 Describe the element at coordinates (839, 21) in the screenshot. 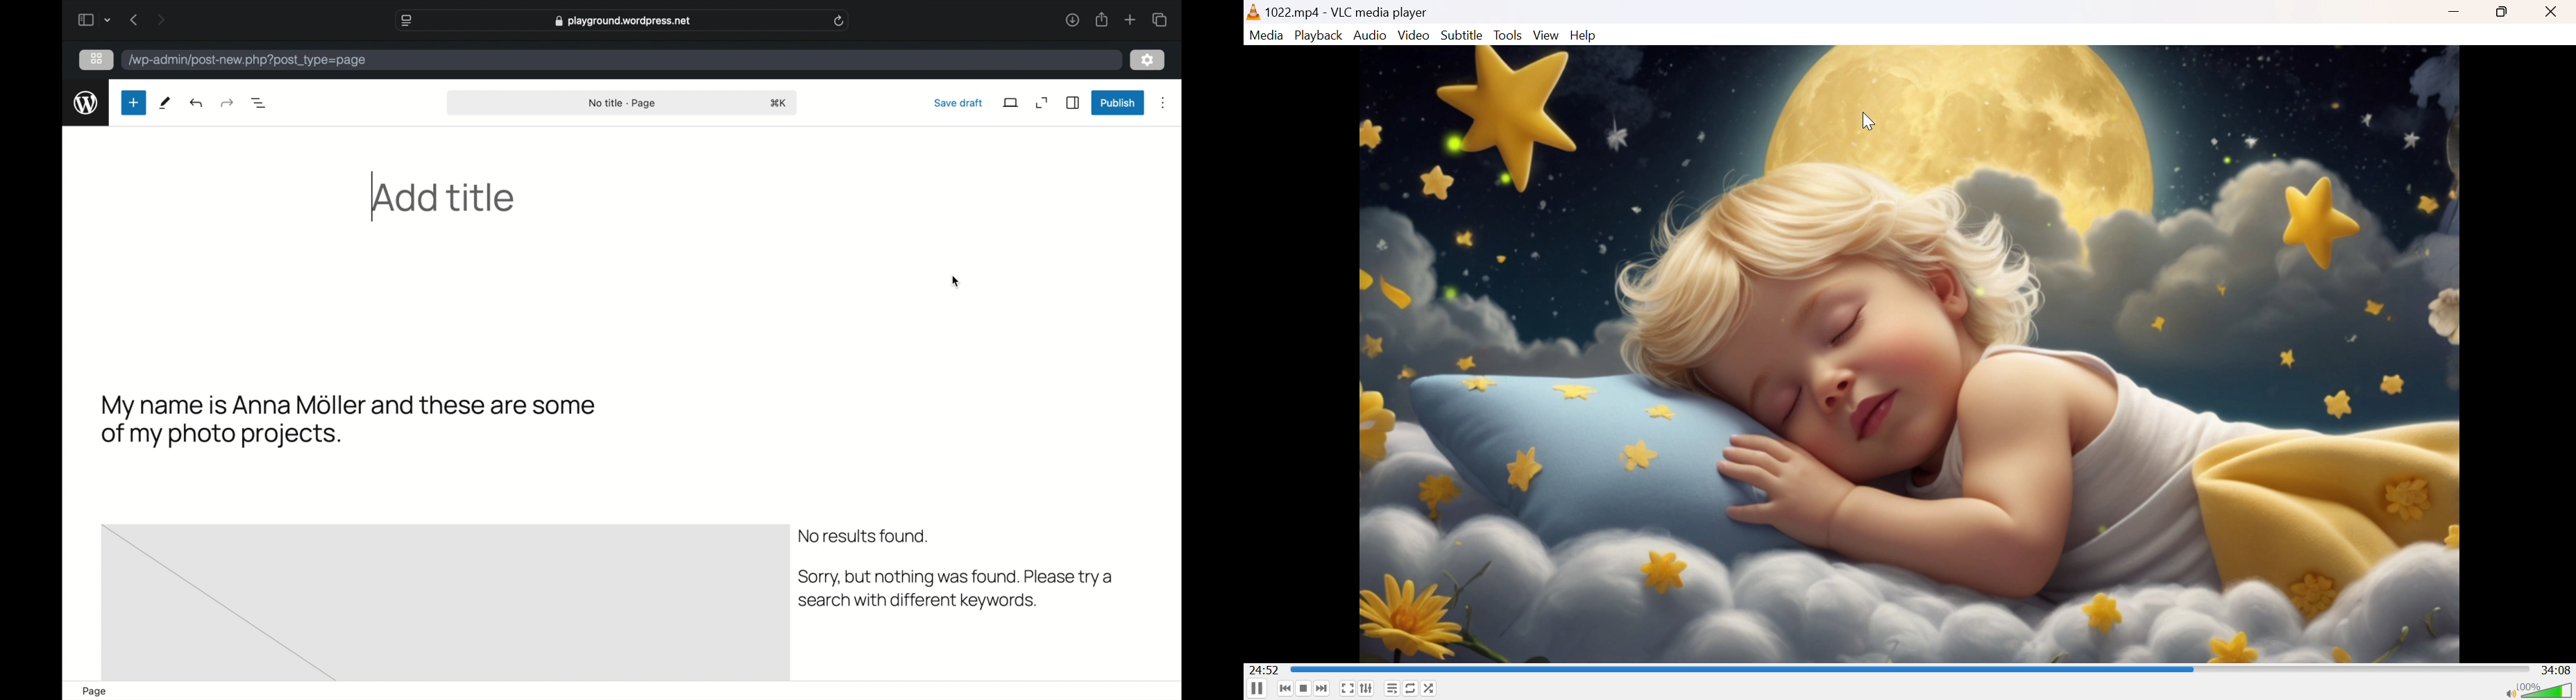

I see `refresh` at that location.